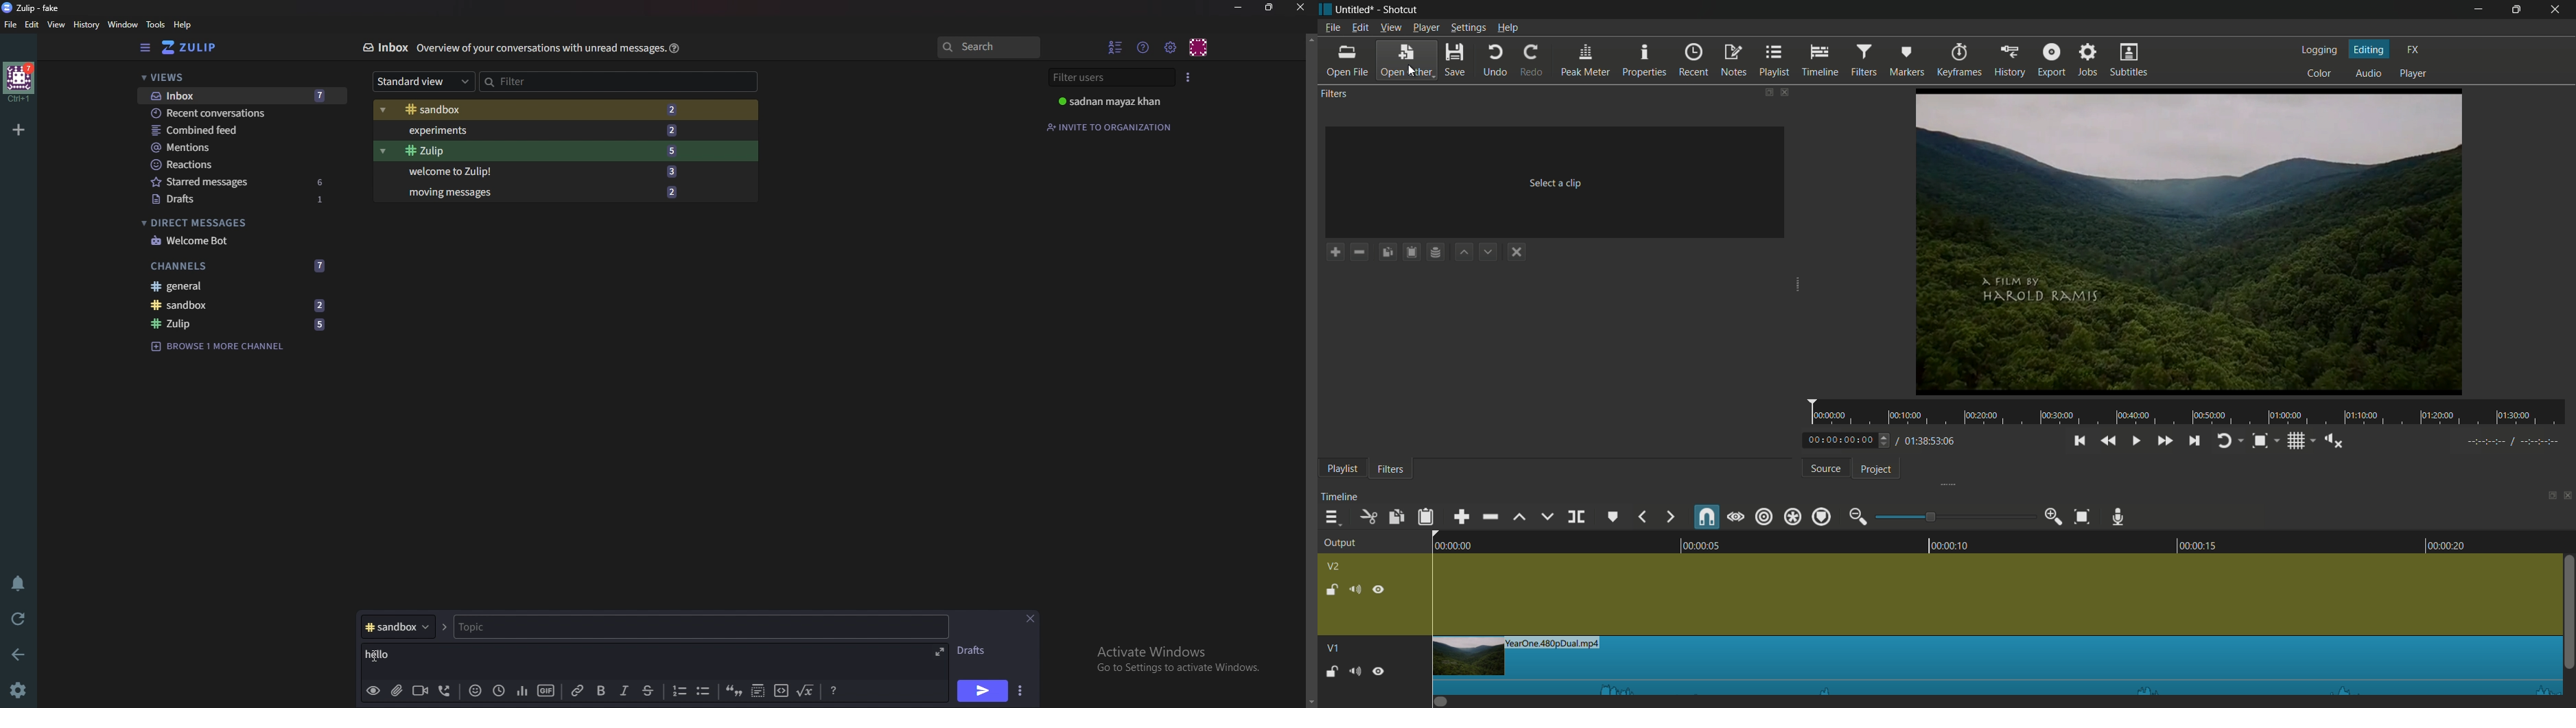 This screenshot has width=2576, height=728. Describe the element at coordinates (1022, 689) in the screenshot. I see `Send options` at that location.